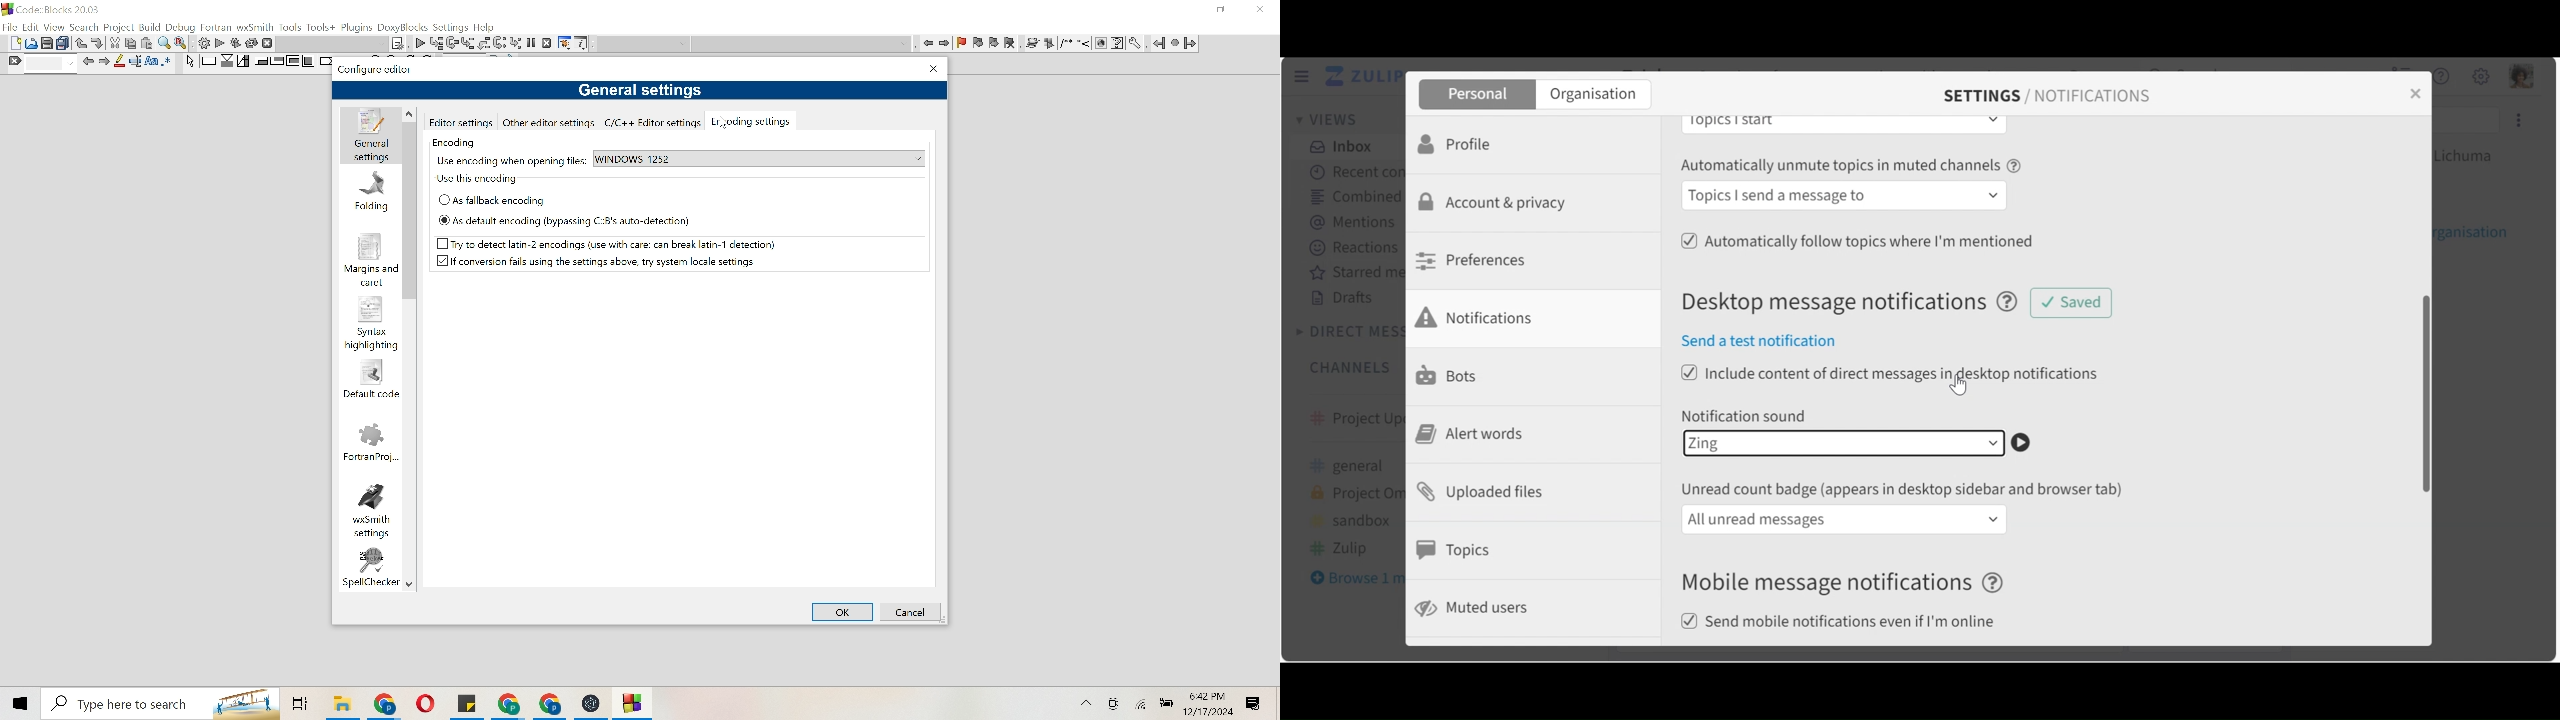 This screenshot has width=2576, height=728. What do you see at coordinates (551, 704) in the screenshot?
I see `File` at bounding box center [551, 704].